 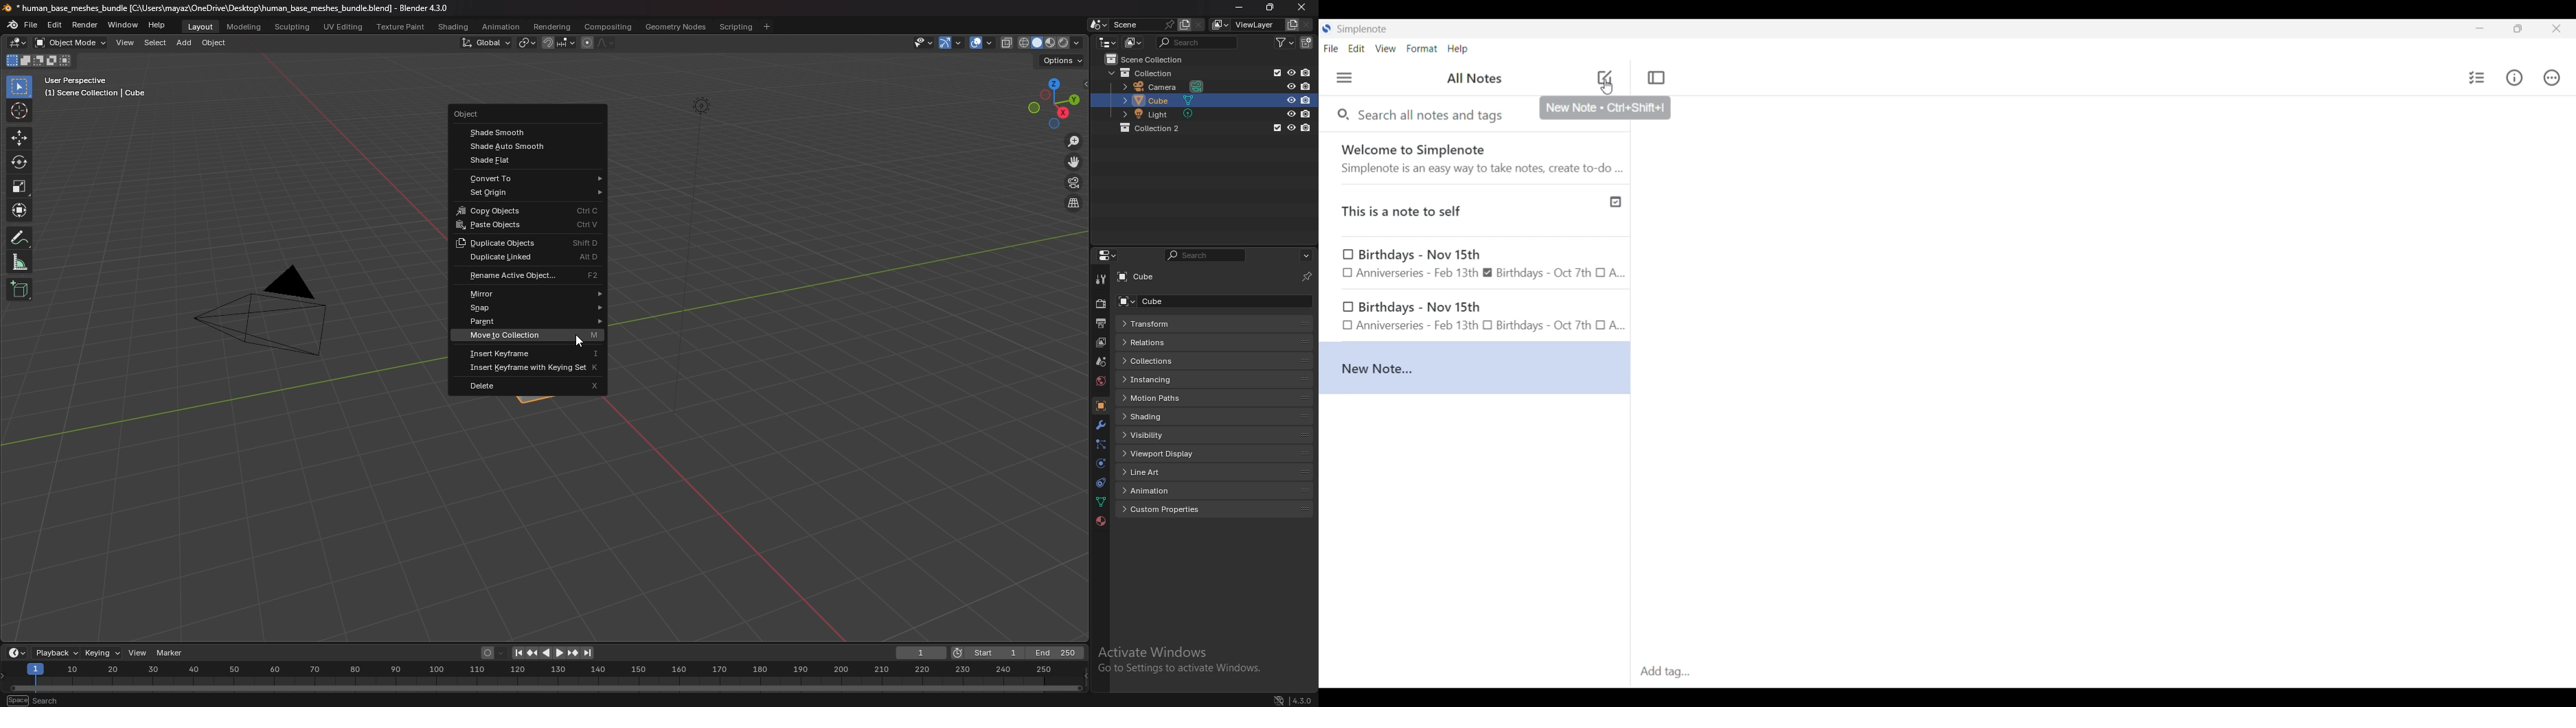 I want to click on display mode, so click(x=1135, y=42).